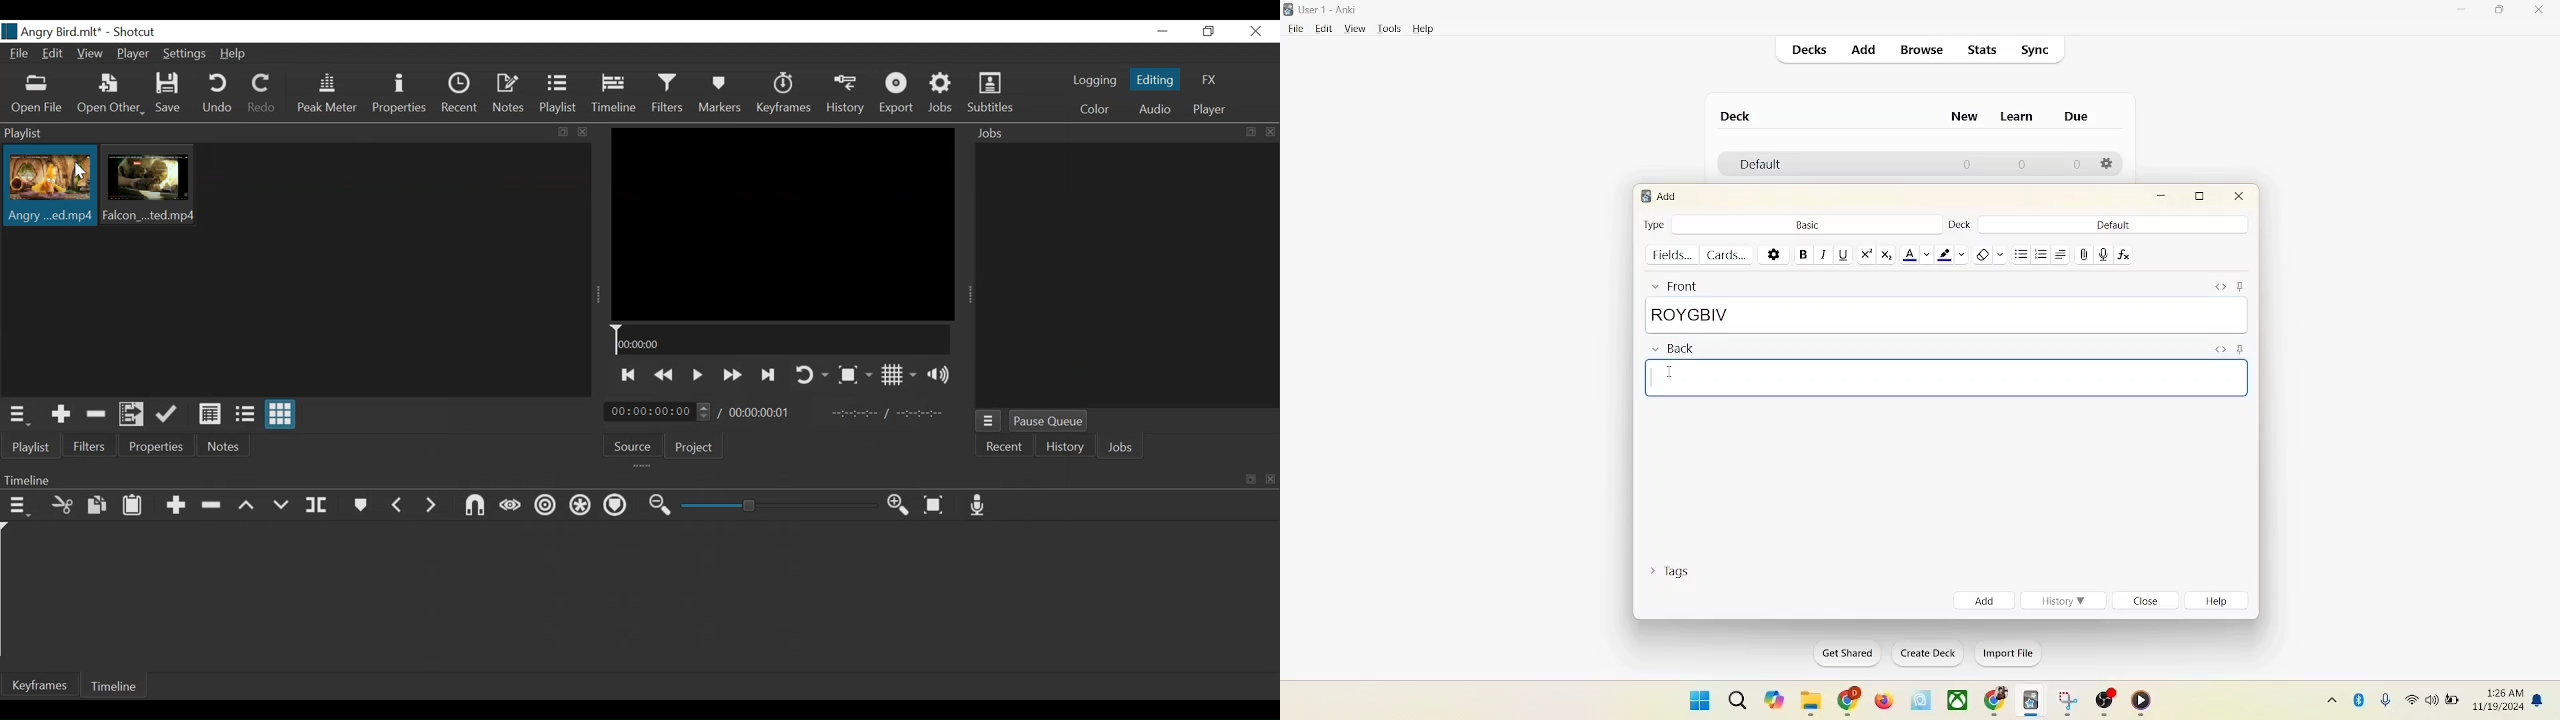 The width and height of the screenshot is (2576, 728). Describe the element at coordinates (39, 685) in the screenshot. I see `Keyframe` at that location.